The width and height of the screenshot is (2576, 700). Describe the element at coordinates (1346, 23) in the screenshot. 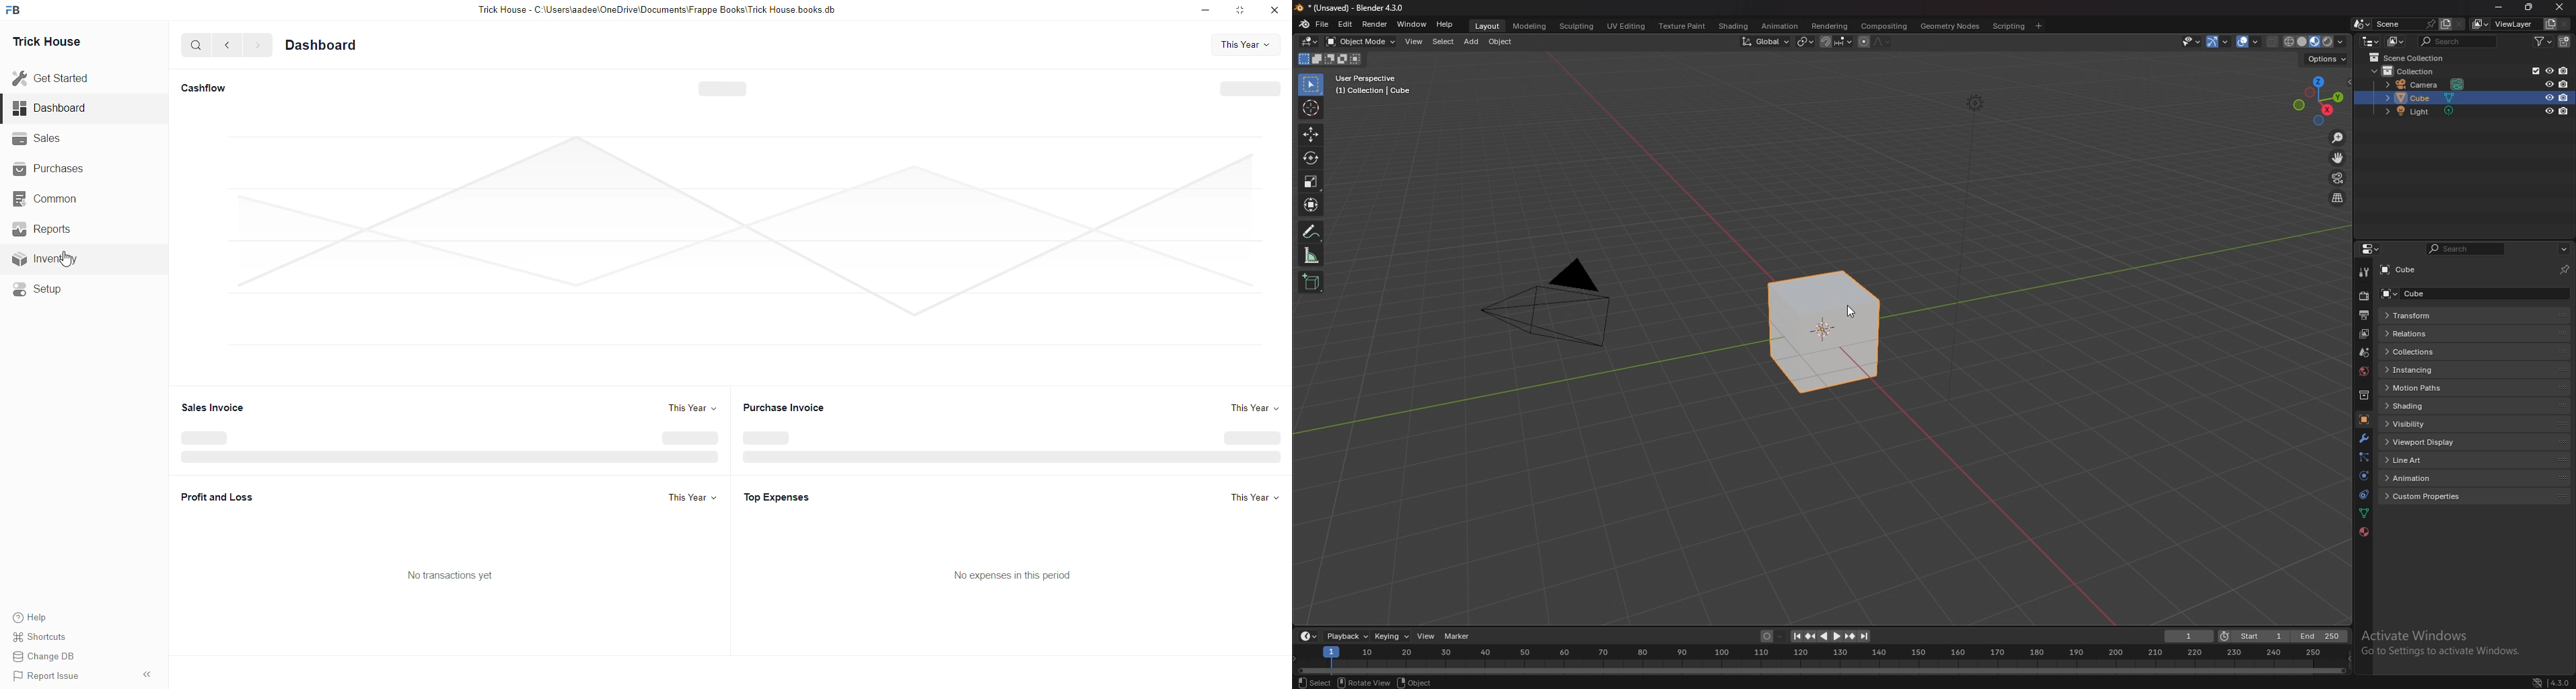

I see `edit` at that location.